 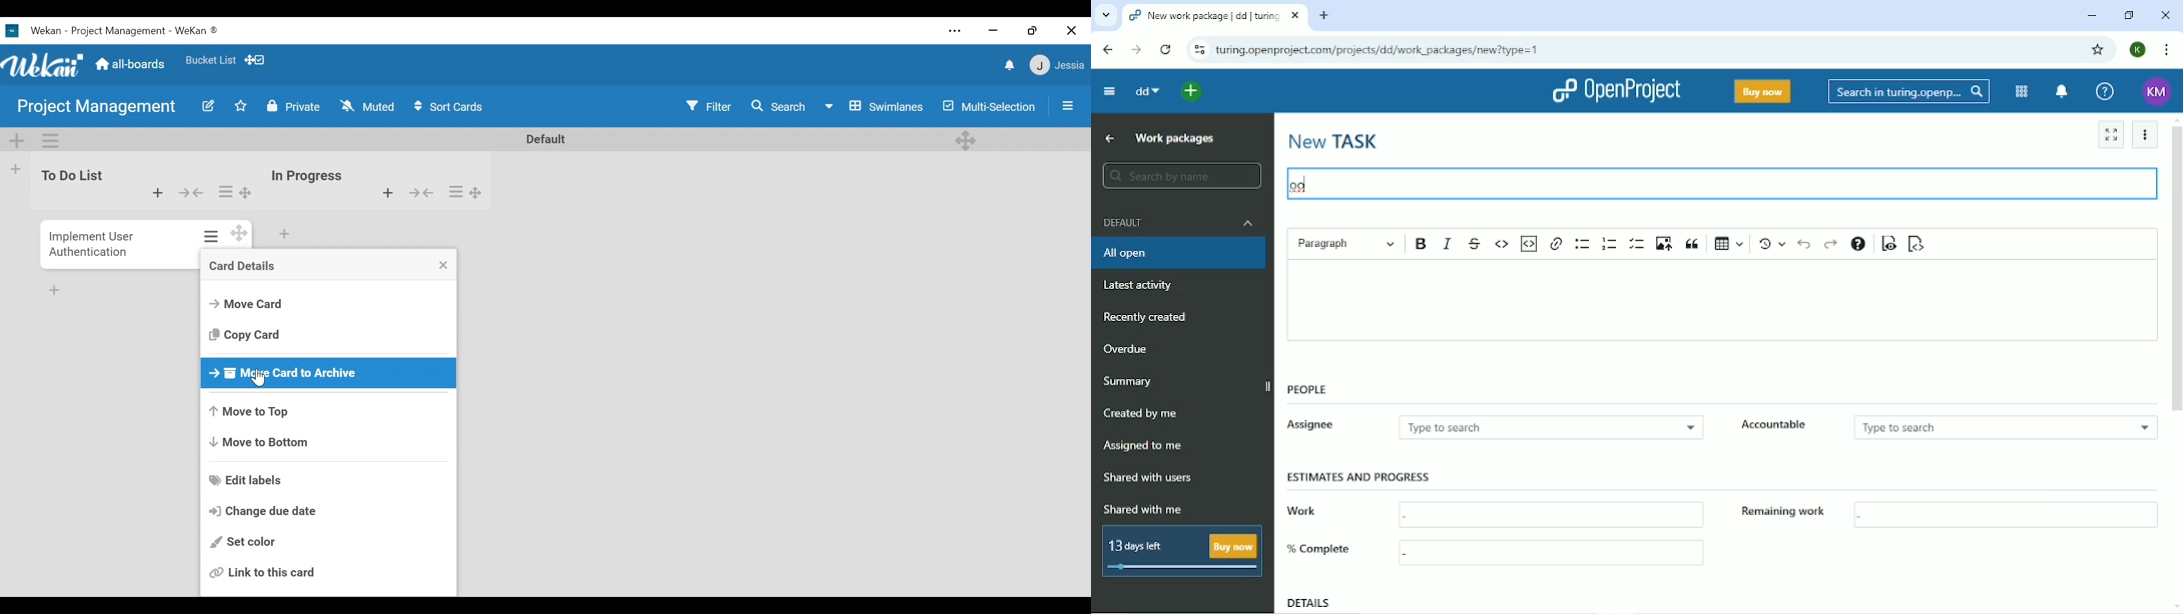 I want to click on box, so click(x=1546, y=511).